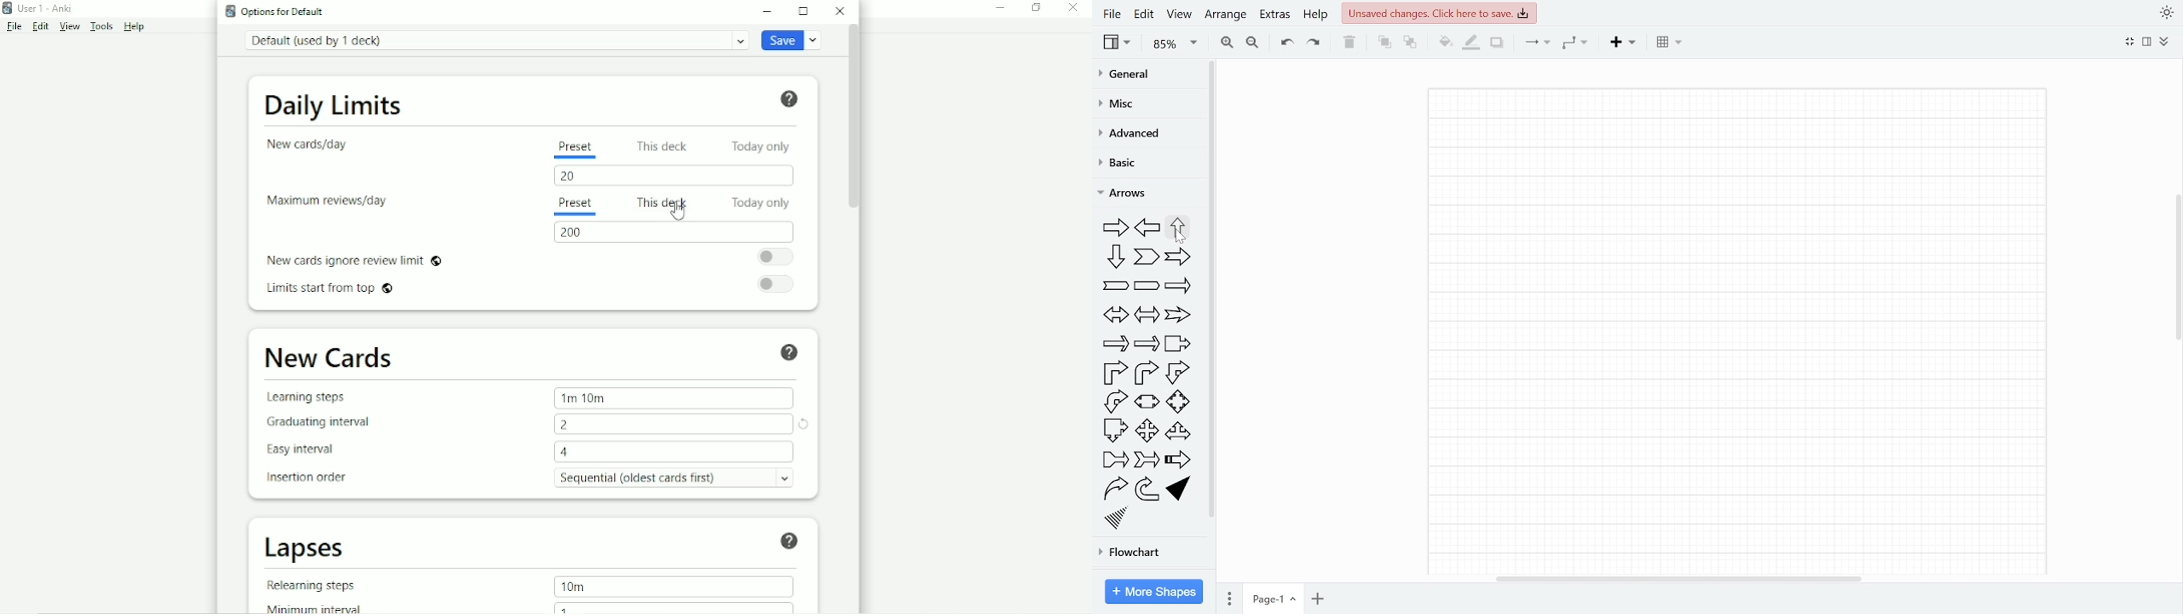 Image resolution: width=2184 pixels, height=616 pixels. Describe the element at coordinates (804, 11) in the screenshot. I see `Maximize` at that location.